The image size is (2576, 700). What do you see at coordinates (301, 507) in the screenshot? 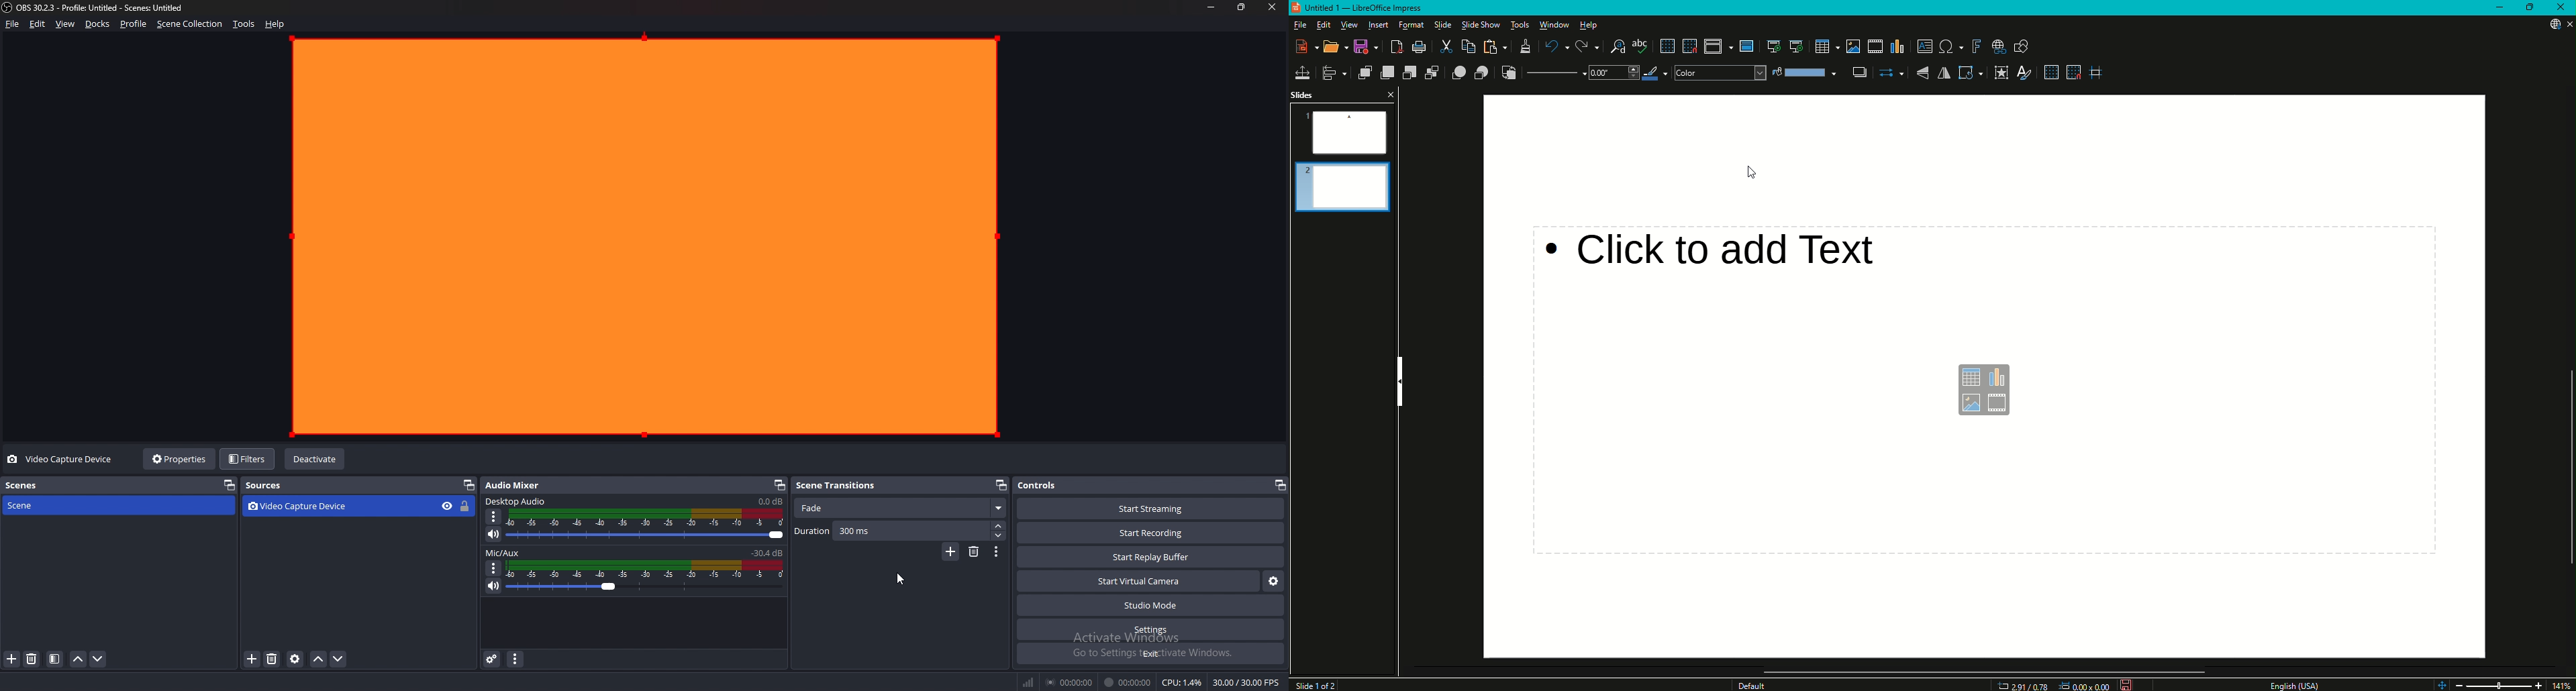
I see `video capture device` at bounding box center [301, 507].